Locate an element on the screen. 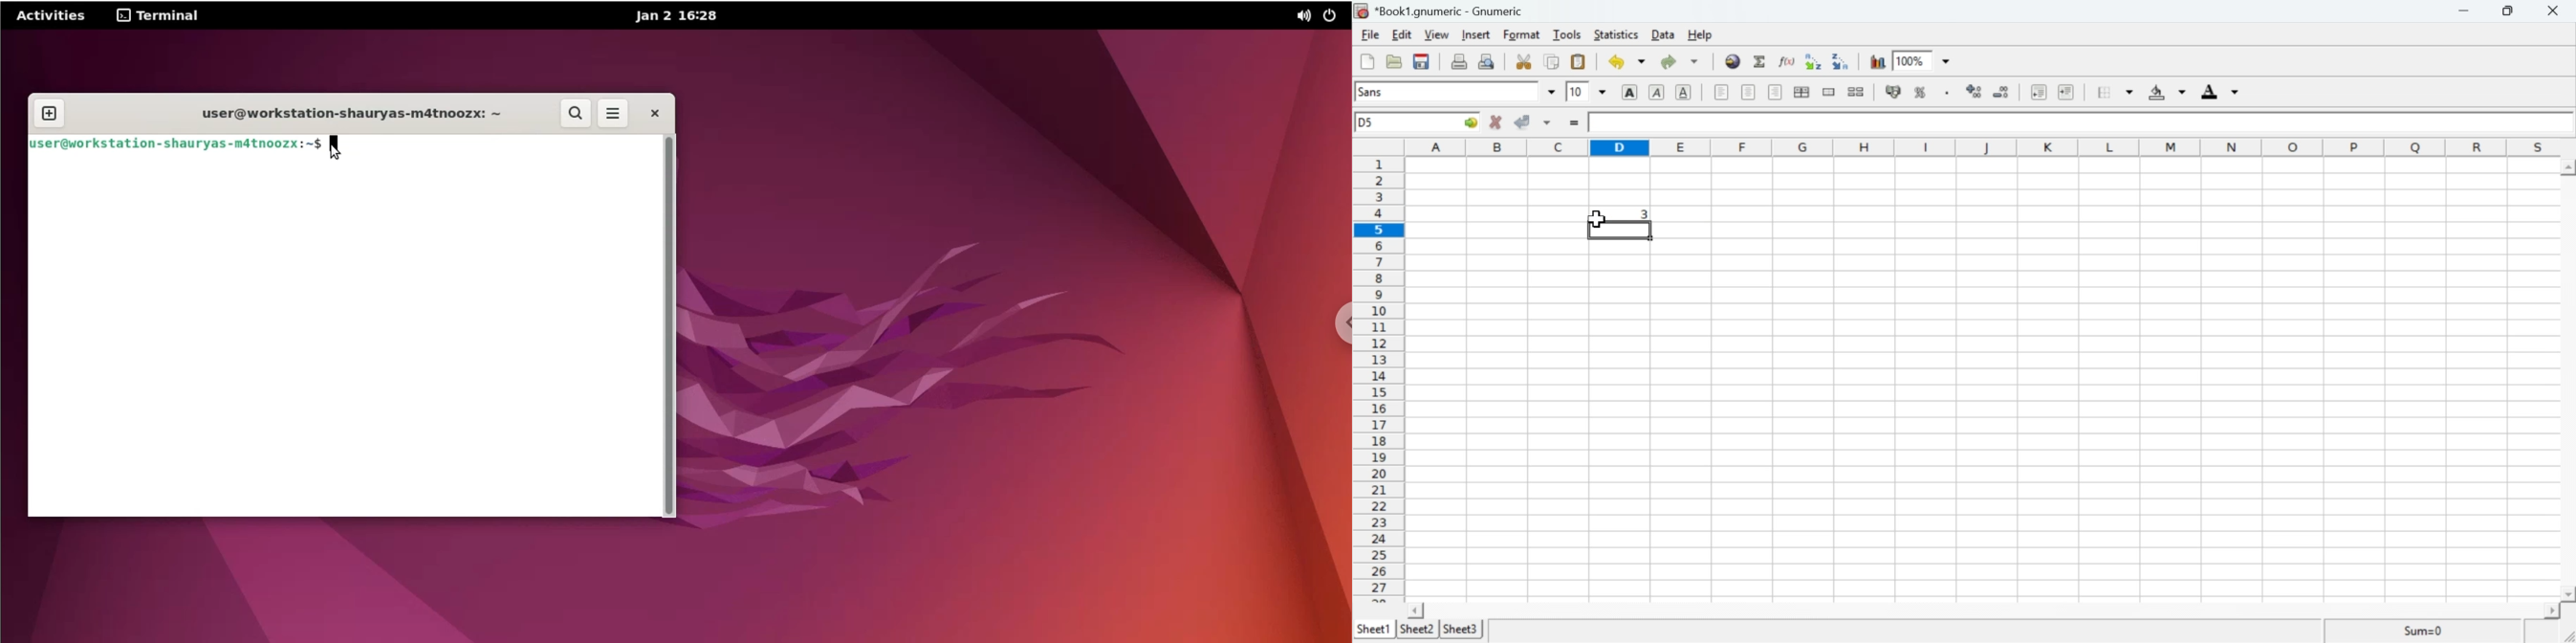  View is located at coordinates (1435, 35).